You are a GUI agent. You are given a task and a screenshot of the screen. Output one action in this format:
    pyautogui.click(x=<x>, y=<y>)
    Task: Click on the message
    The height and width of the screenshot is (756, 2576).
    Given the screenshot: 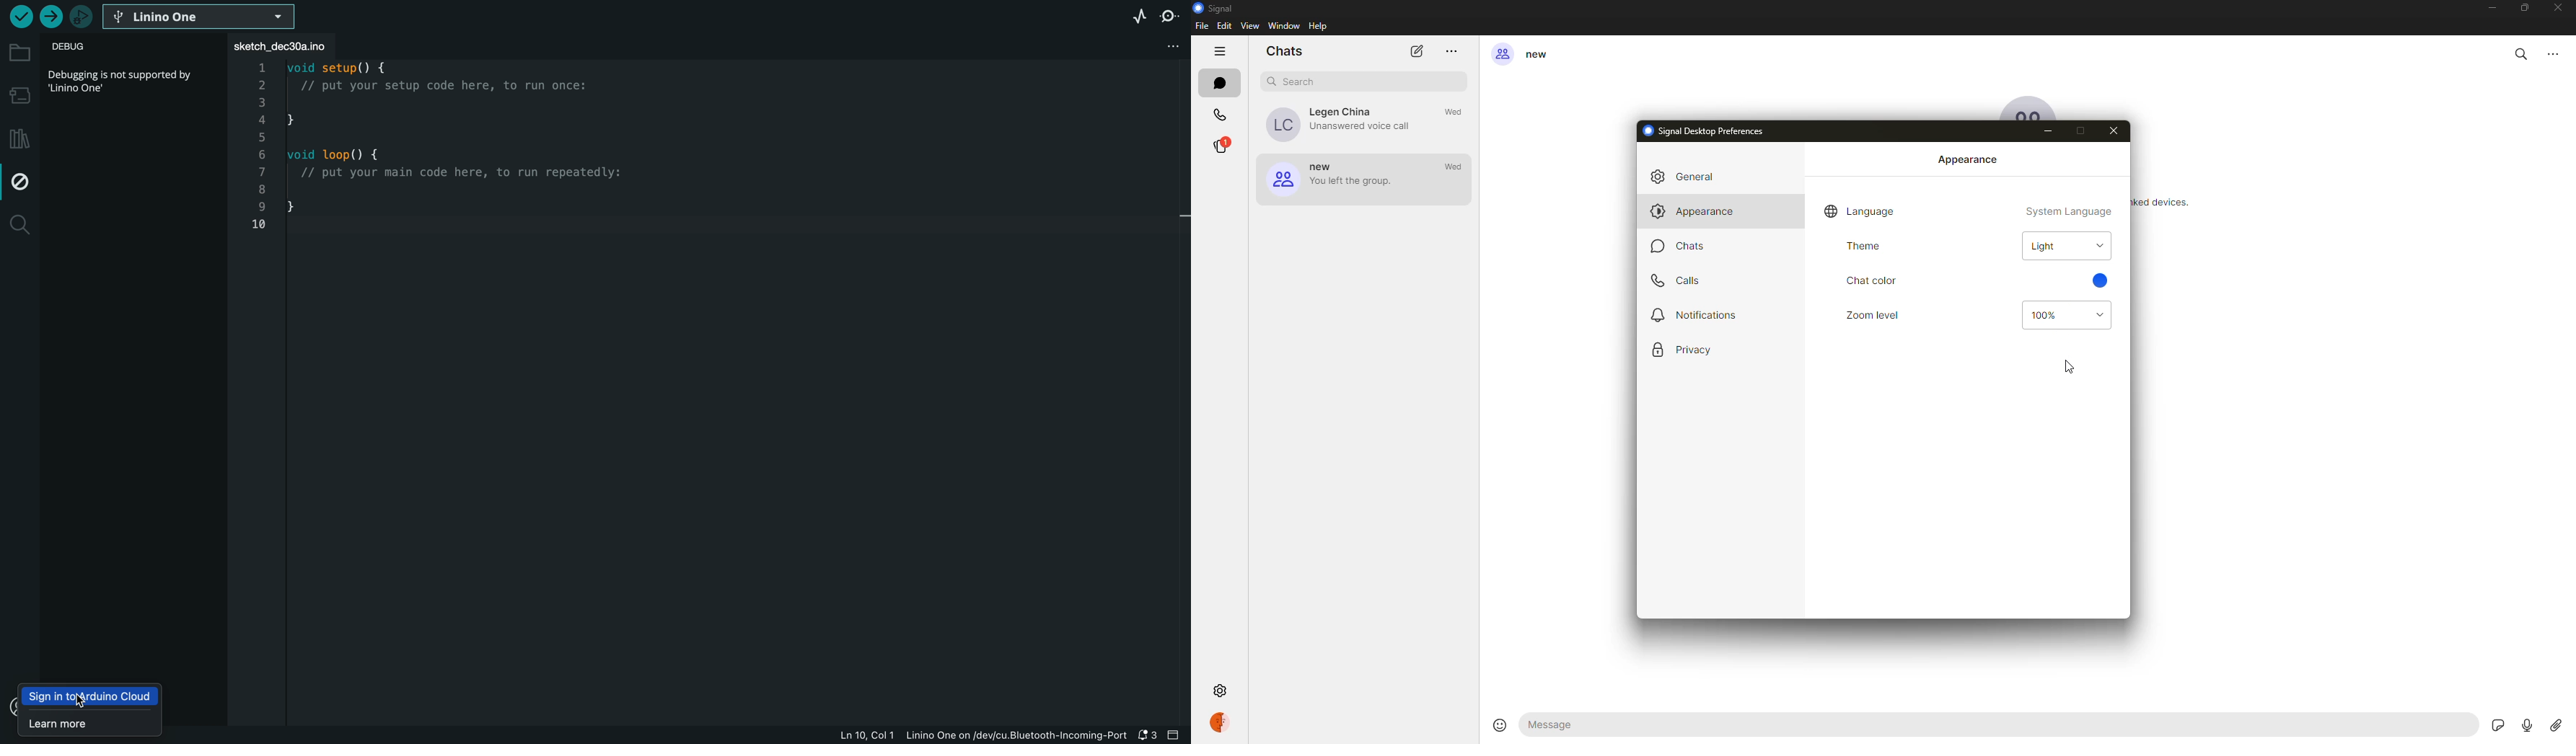 What is the action you would take?
    pyautogui.click(x=1560, y=725)
    